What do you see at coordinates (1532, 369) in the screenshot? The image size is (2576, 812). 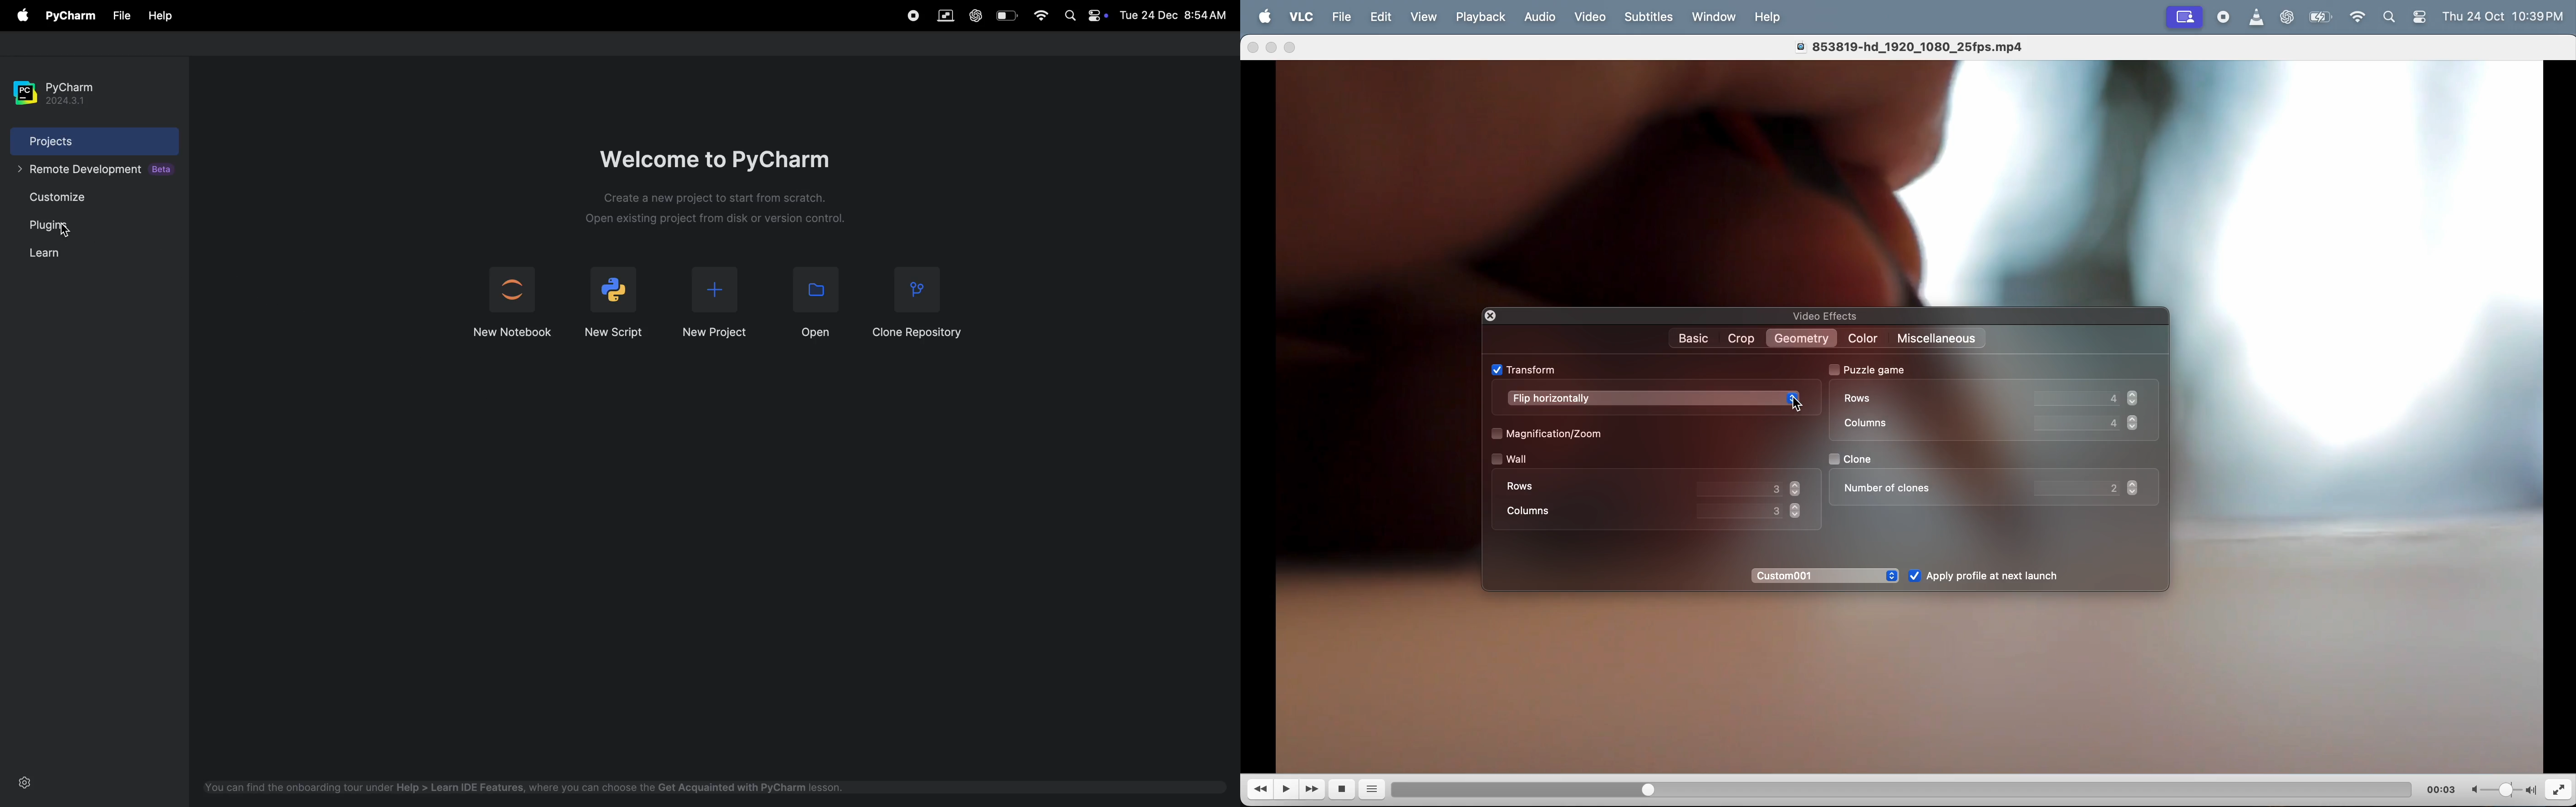 I see `transform` at bounding box center [1532, 369].